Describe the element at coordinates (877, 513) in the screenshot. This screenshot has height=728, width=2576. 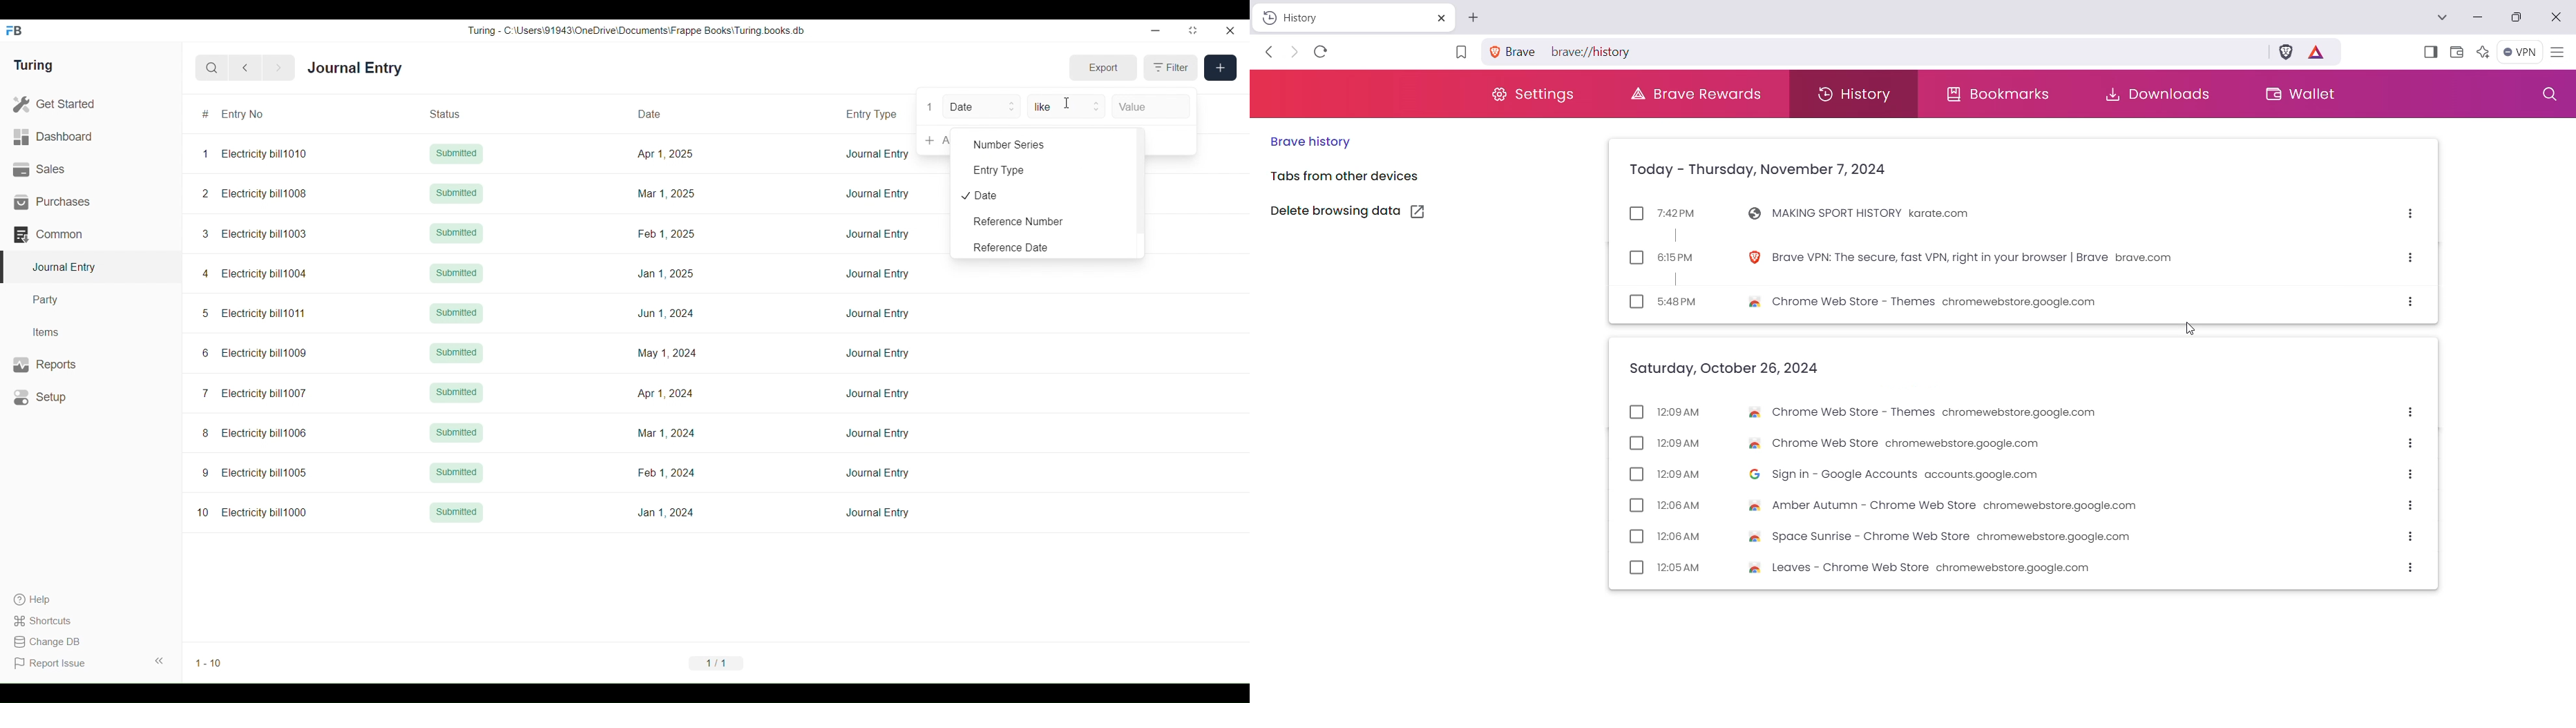
I see `Journal Entry` at that location.